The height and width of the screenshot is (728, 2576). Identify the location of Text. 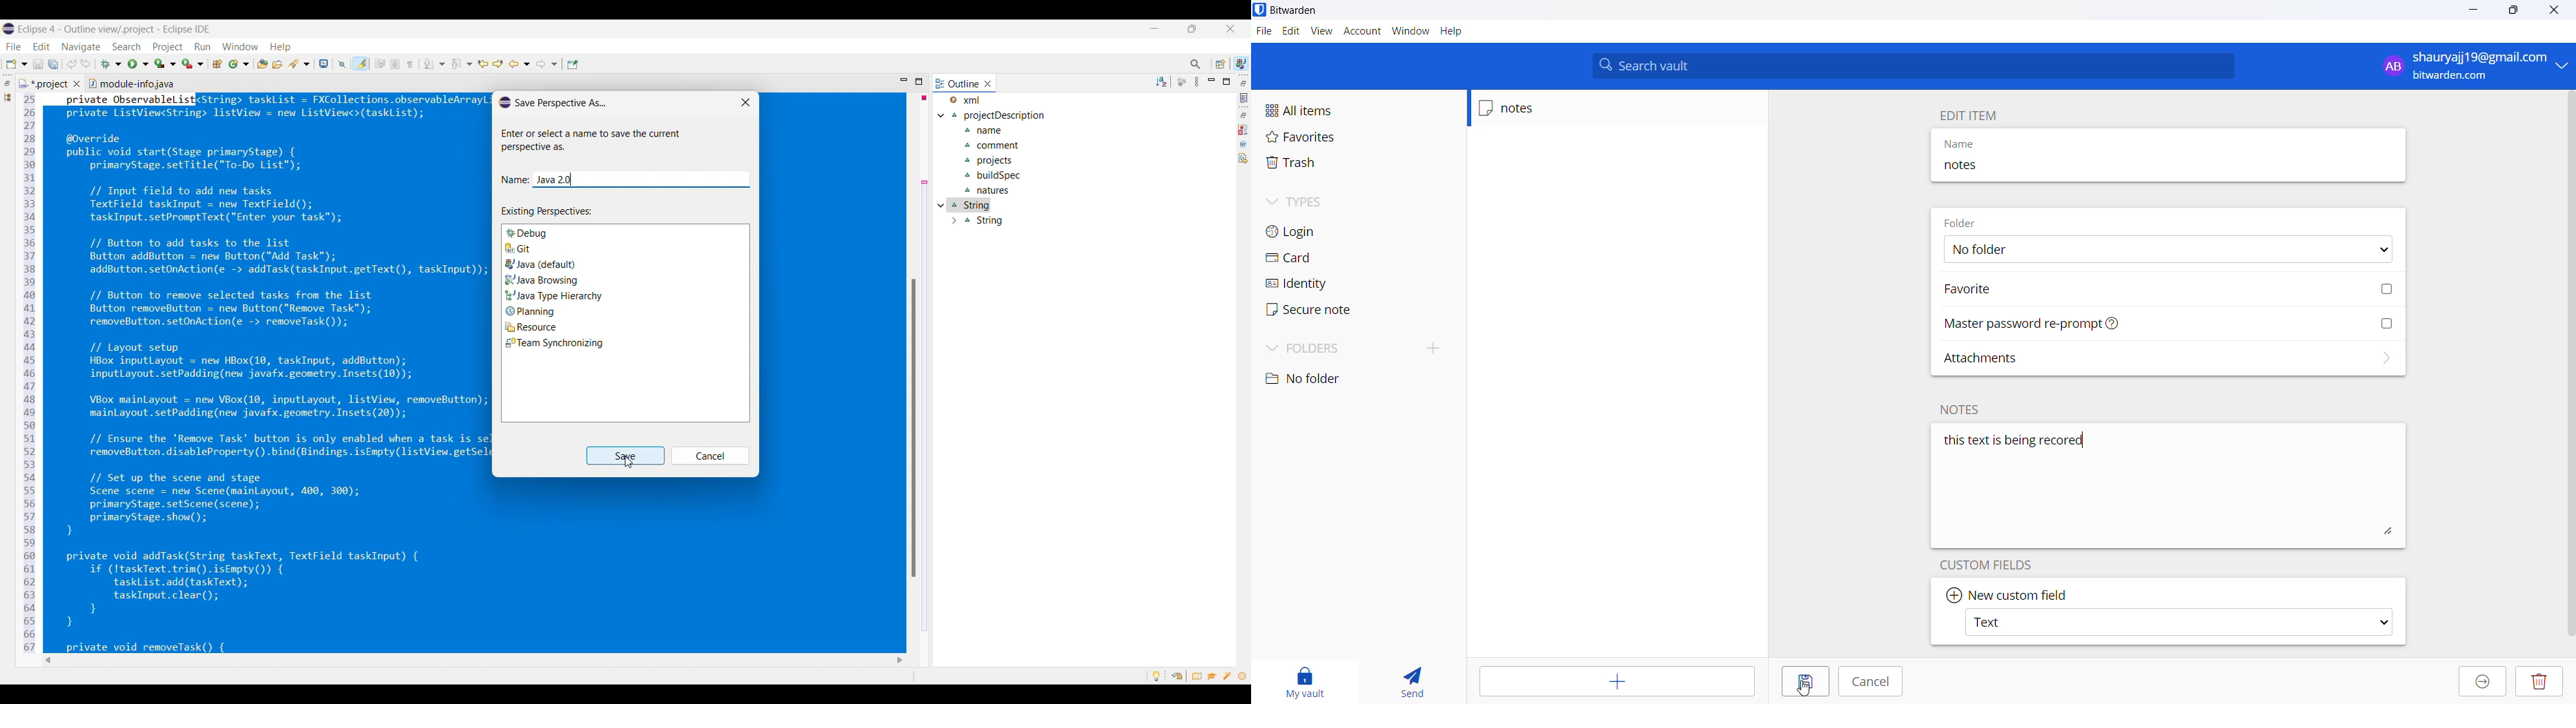
(2182, 624).